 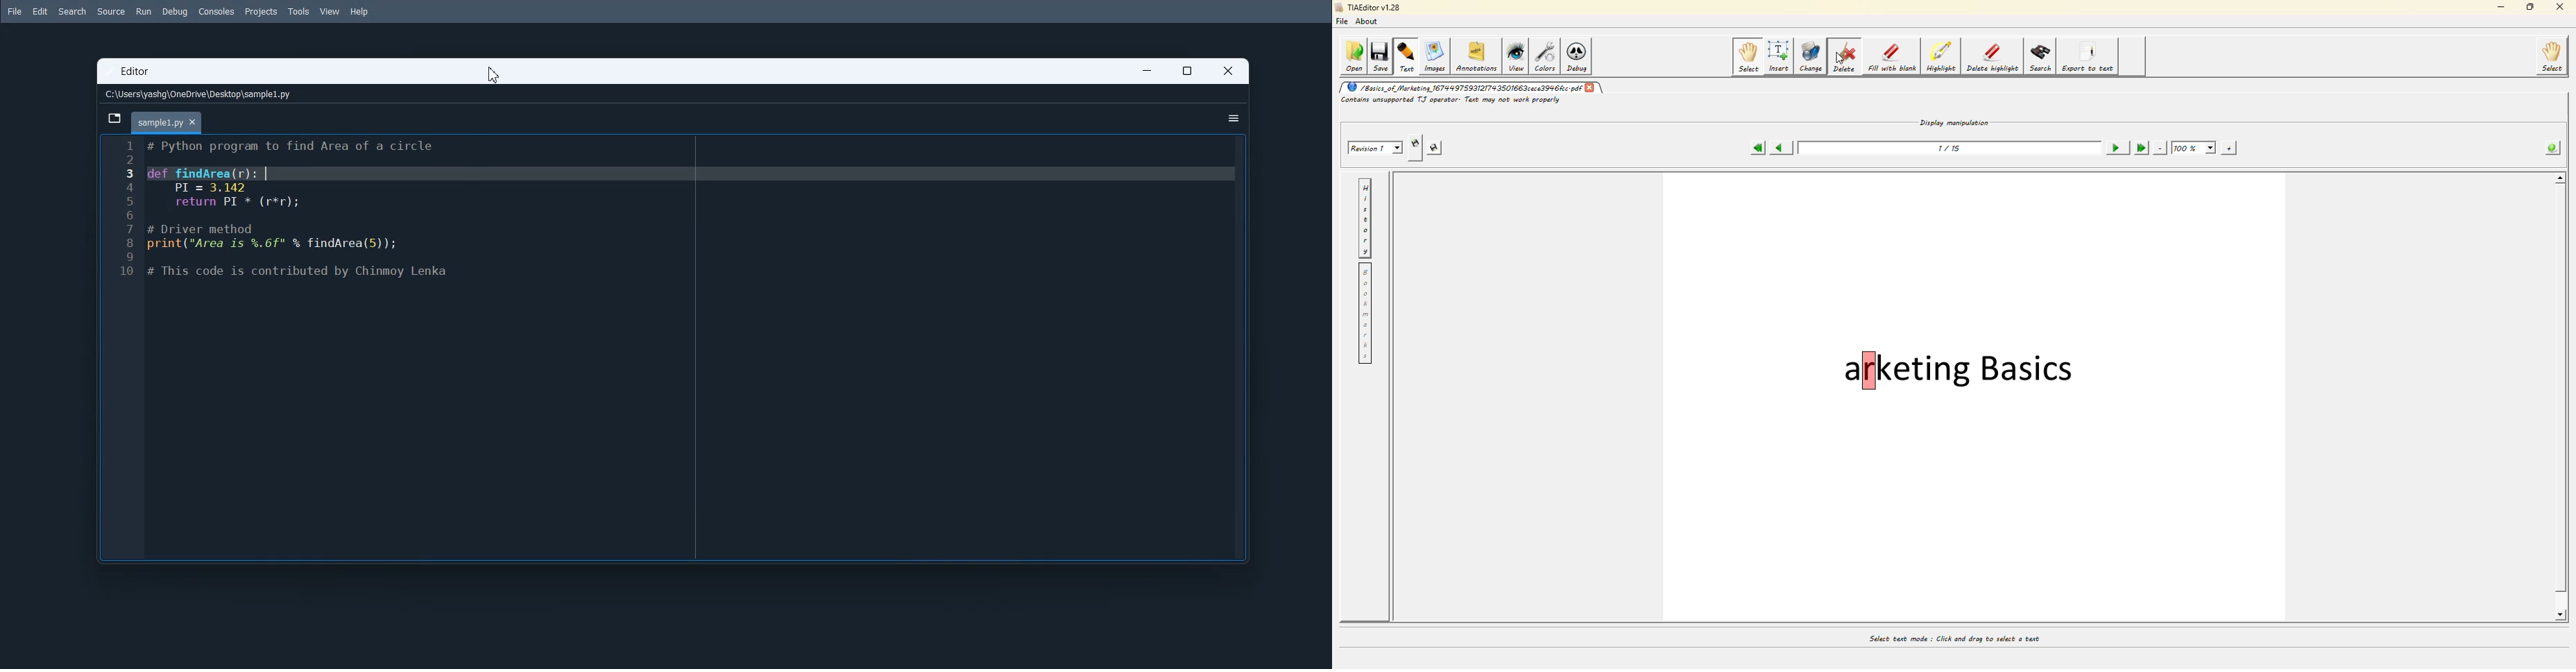 I want to click on Options, so click(x=1234, y=118).